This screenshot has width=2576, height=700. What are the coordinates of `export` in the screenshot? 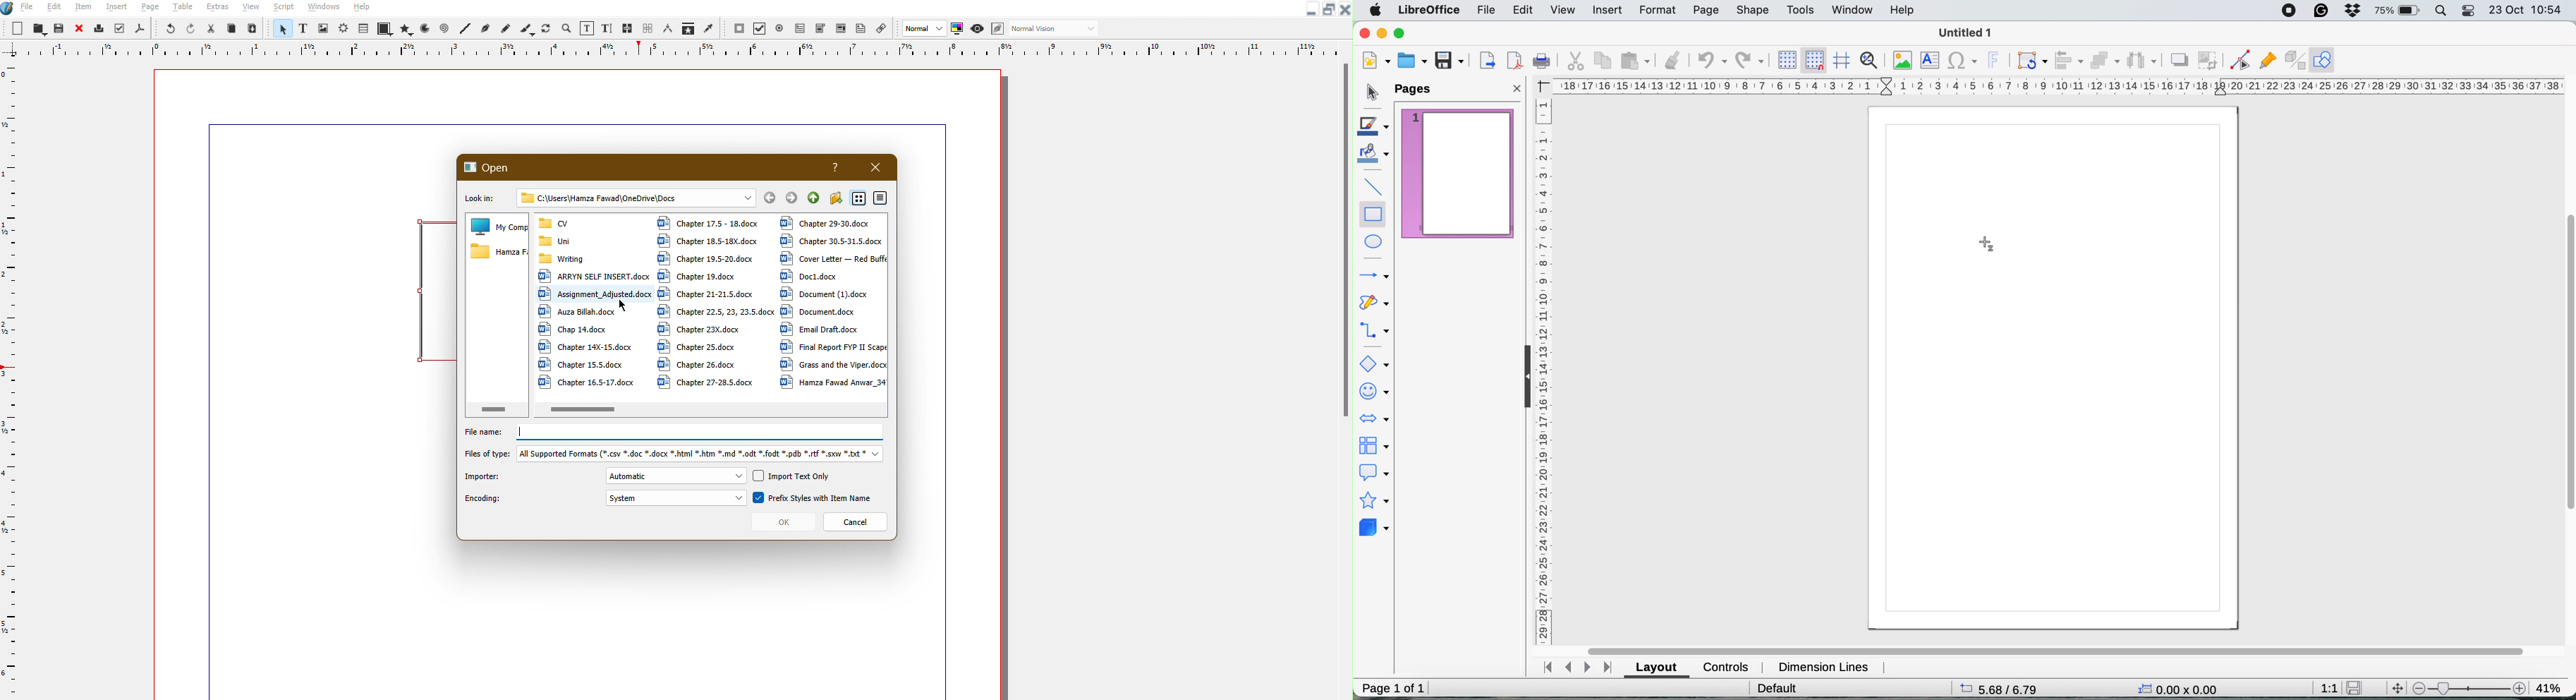 It's located at (1489, 59).